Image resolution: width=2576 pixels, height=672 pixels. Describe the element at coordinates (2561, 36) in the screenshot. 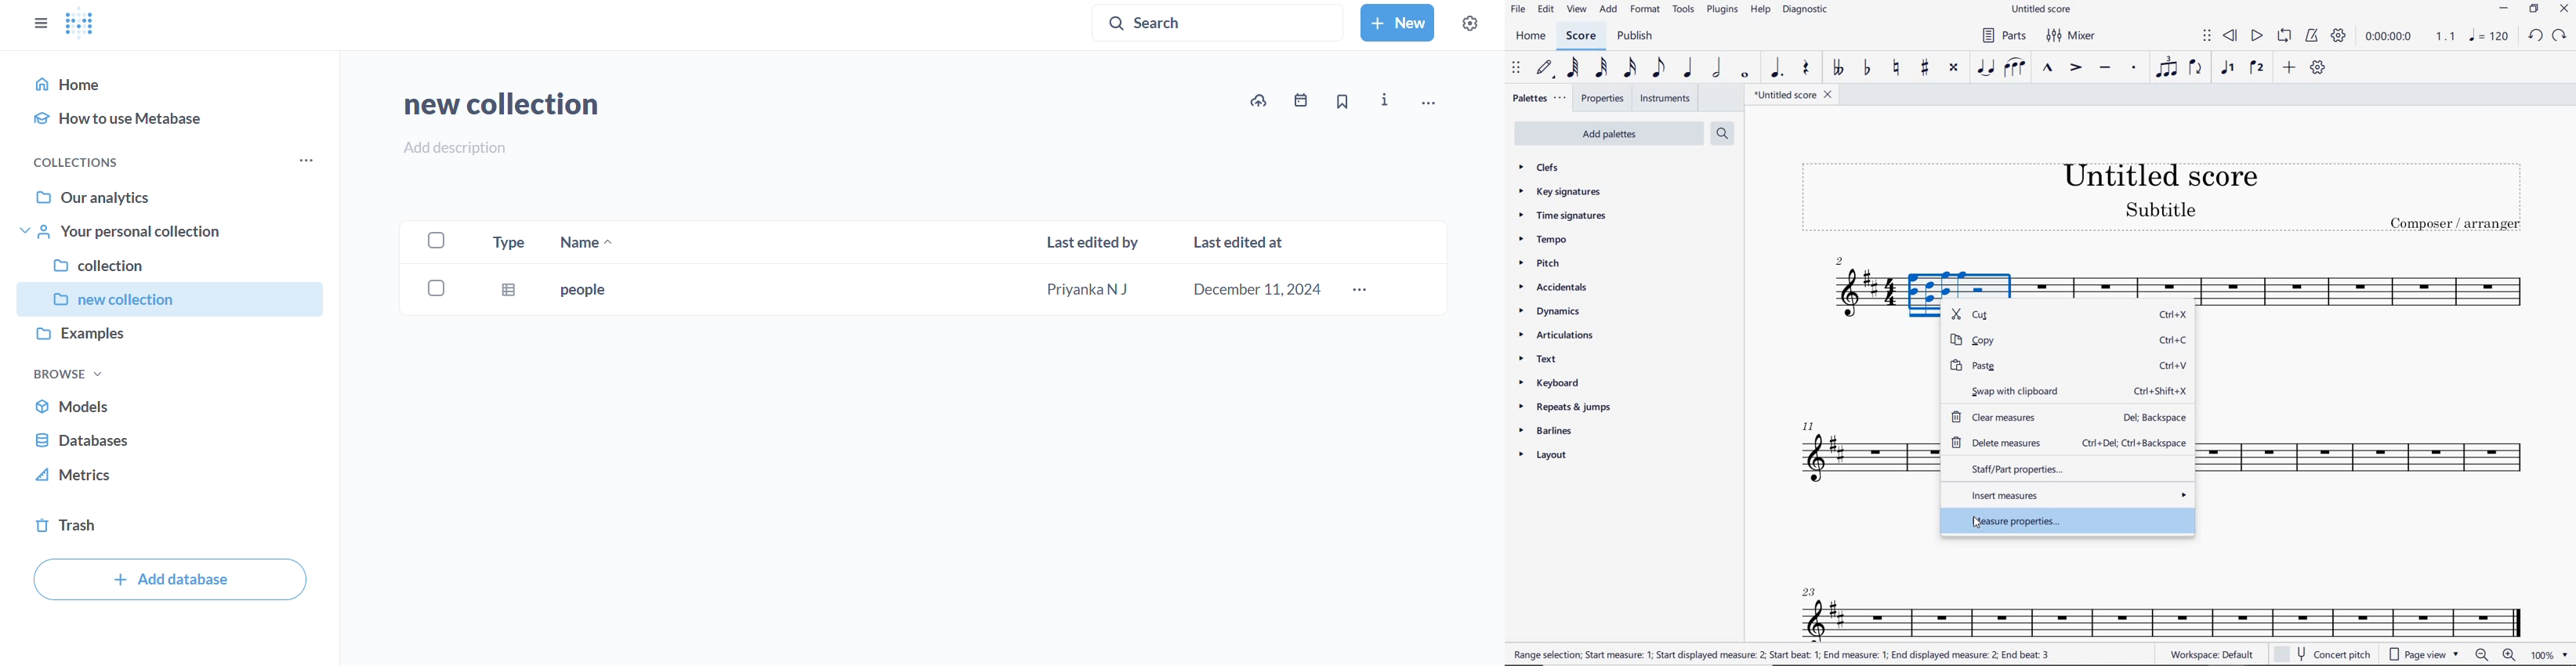

I see `REDO` at that location.